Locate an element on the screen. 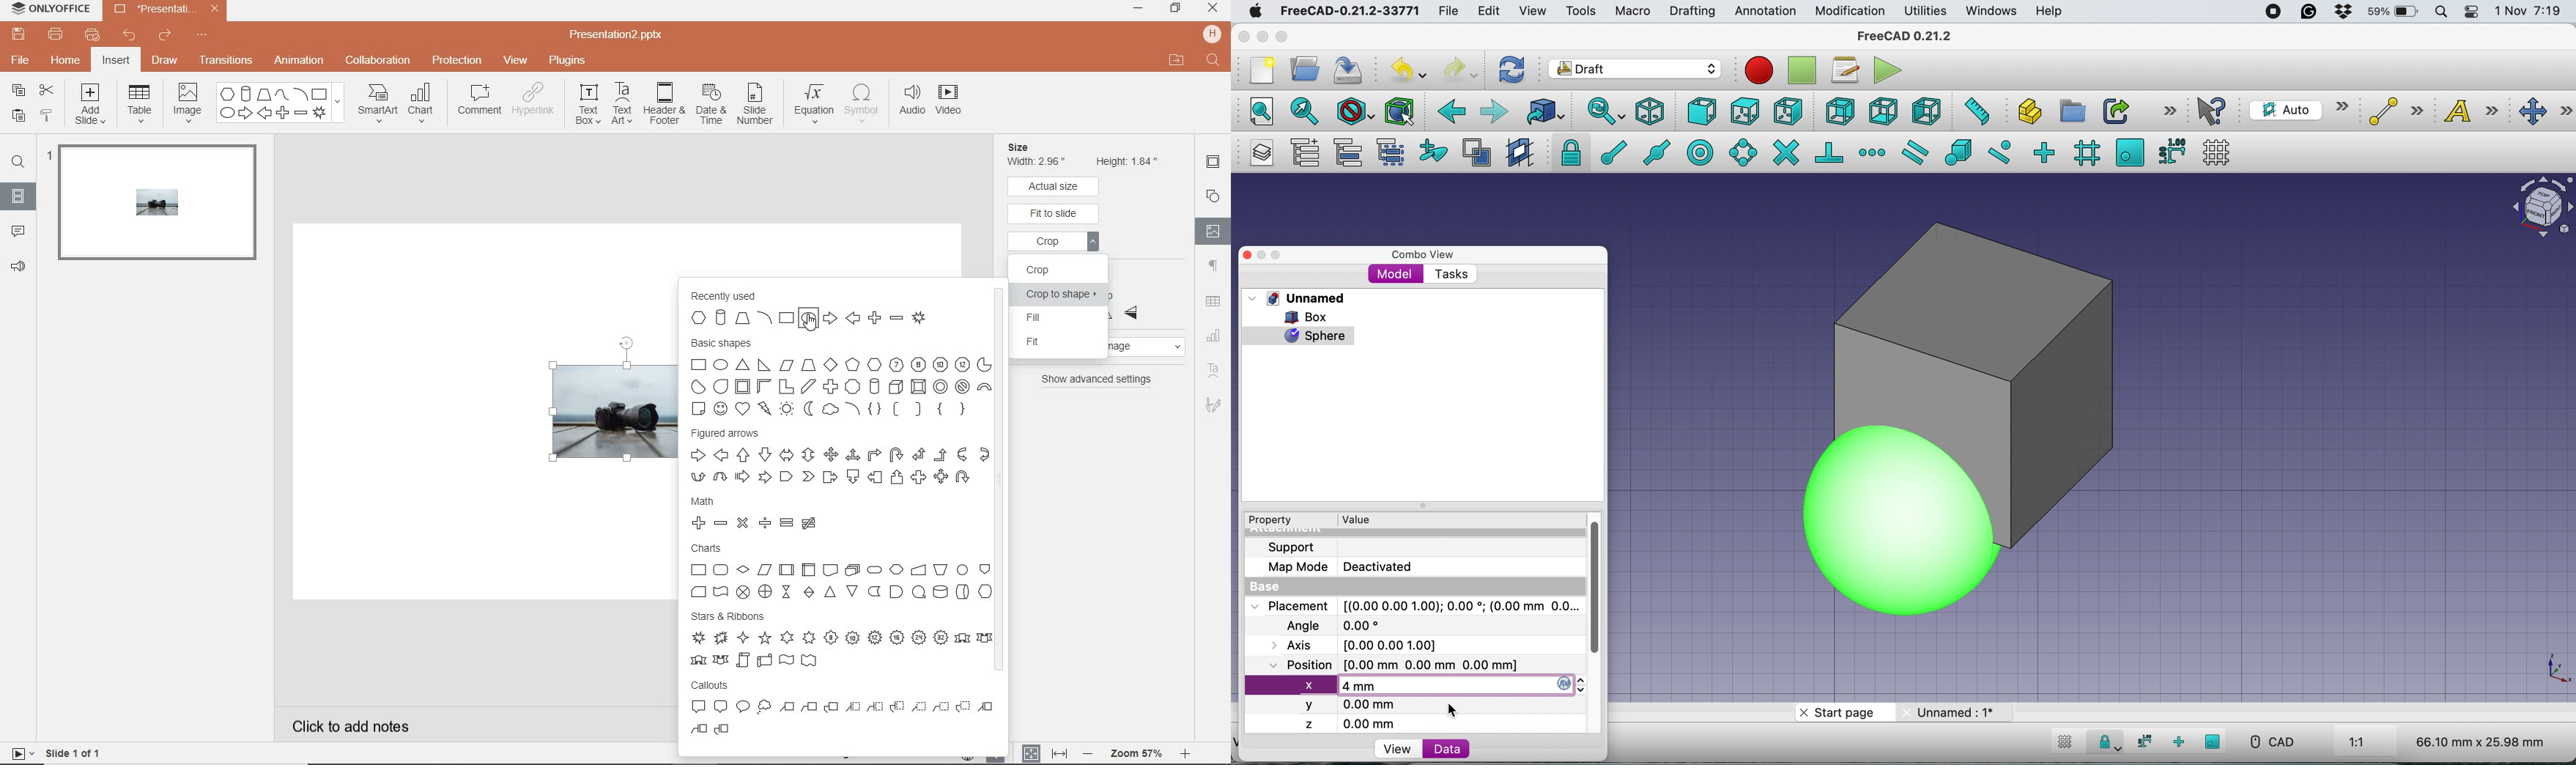 This screenshot has width=2576, height=784. placement is located at coordinates (1414, 606).